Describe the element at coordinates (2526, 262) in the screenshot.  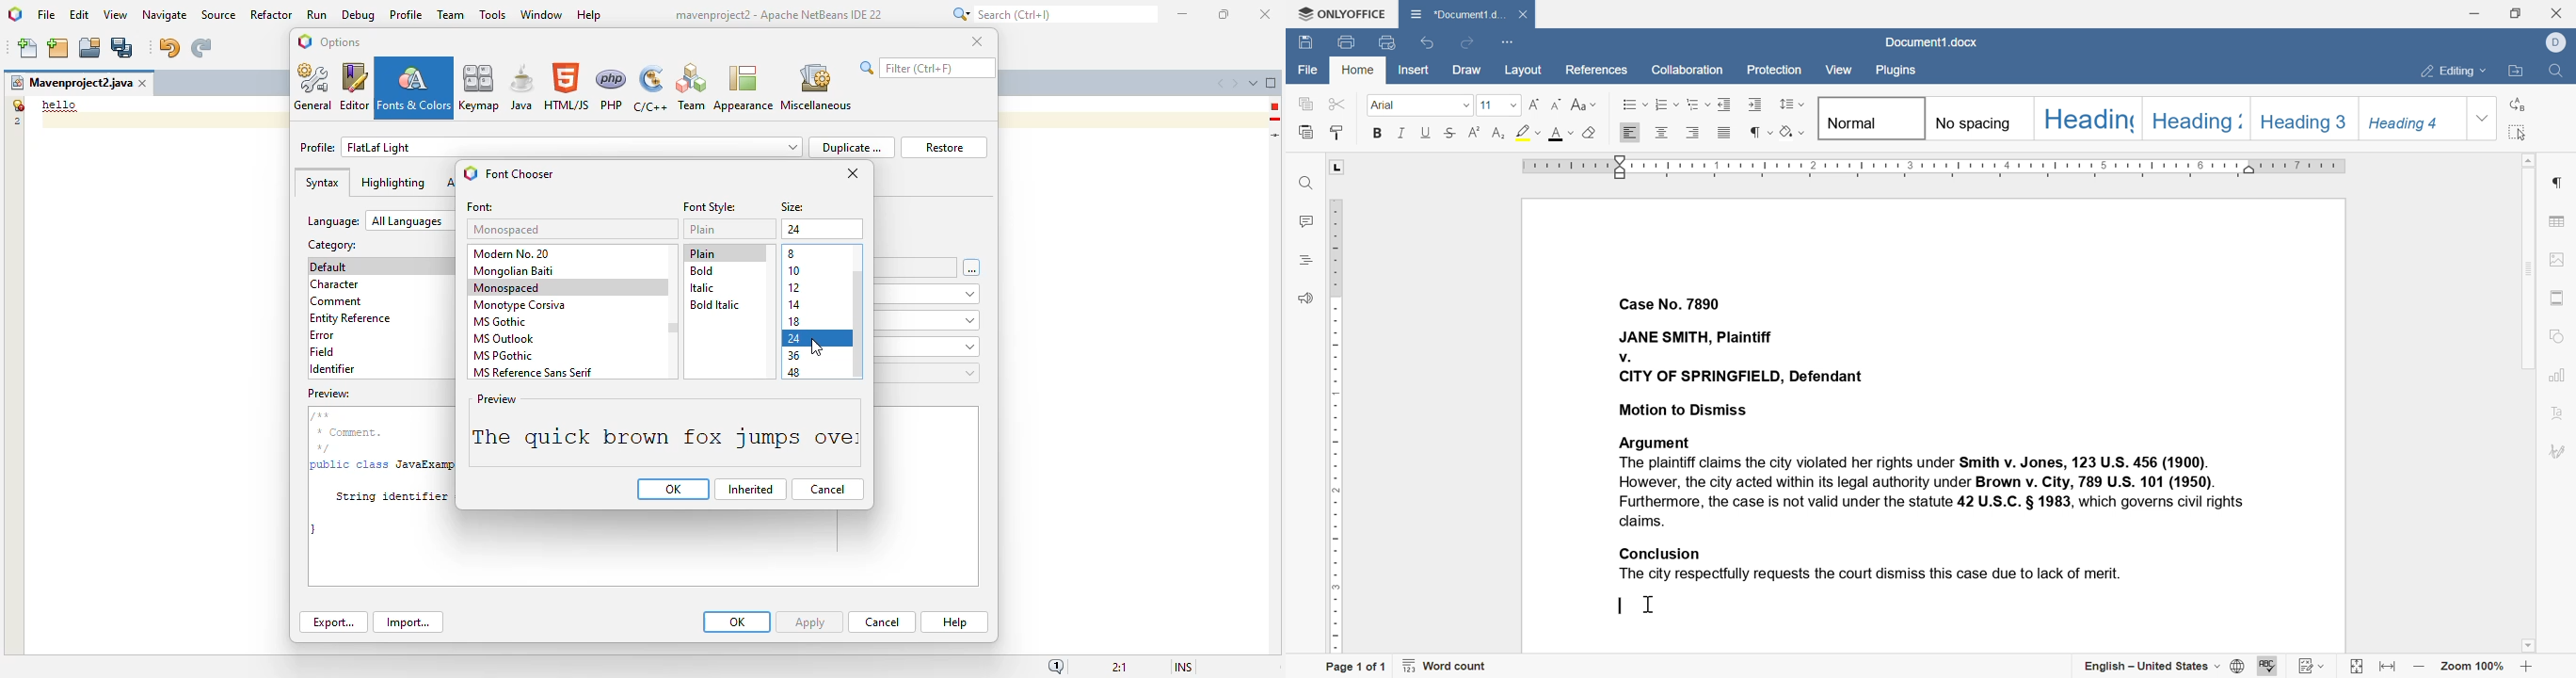
I see `scroll bar` at that location.